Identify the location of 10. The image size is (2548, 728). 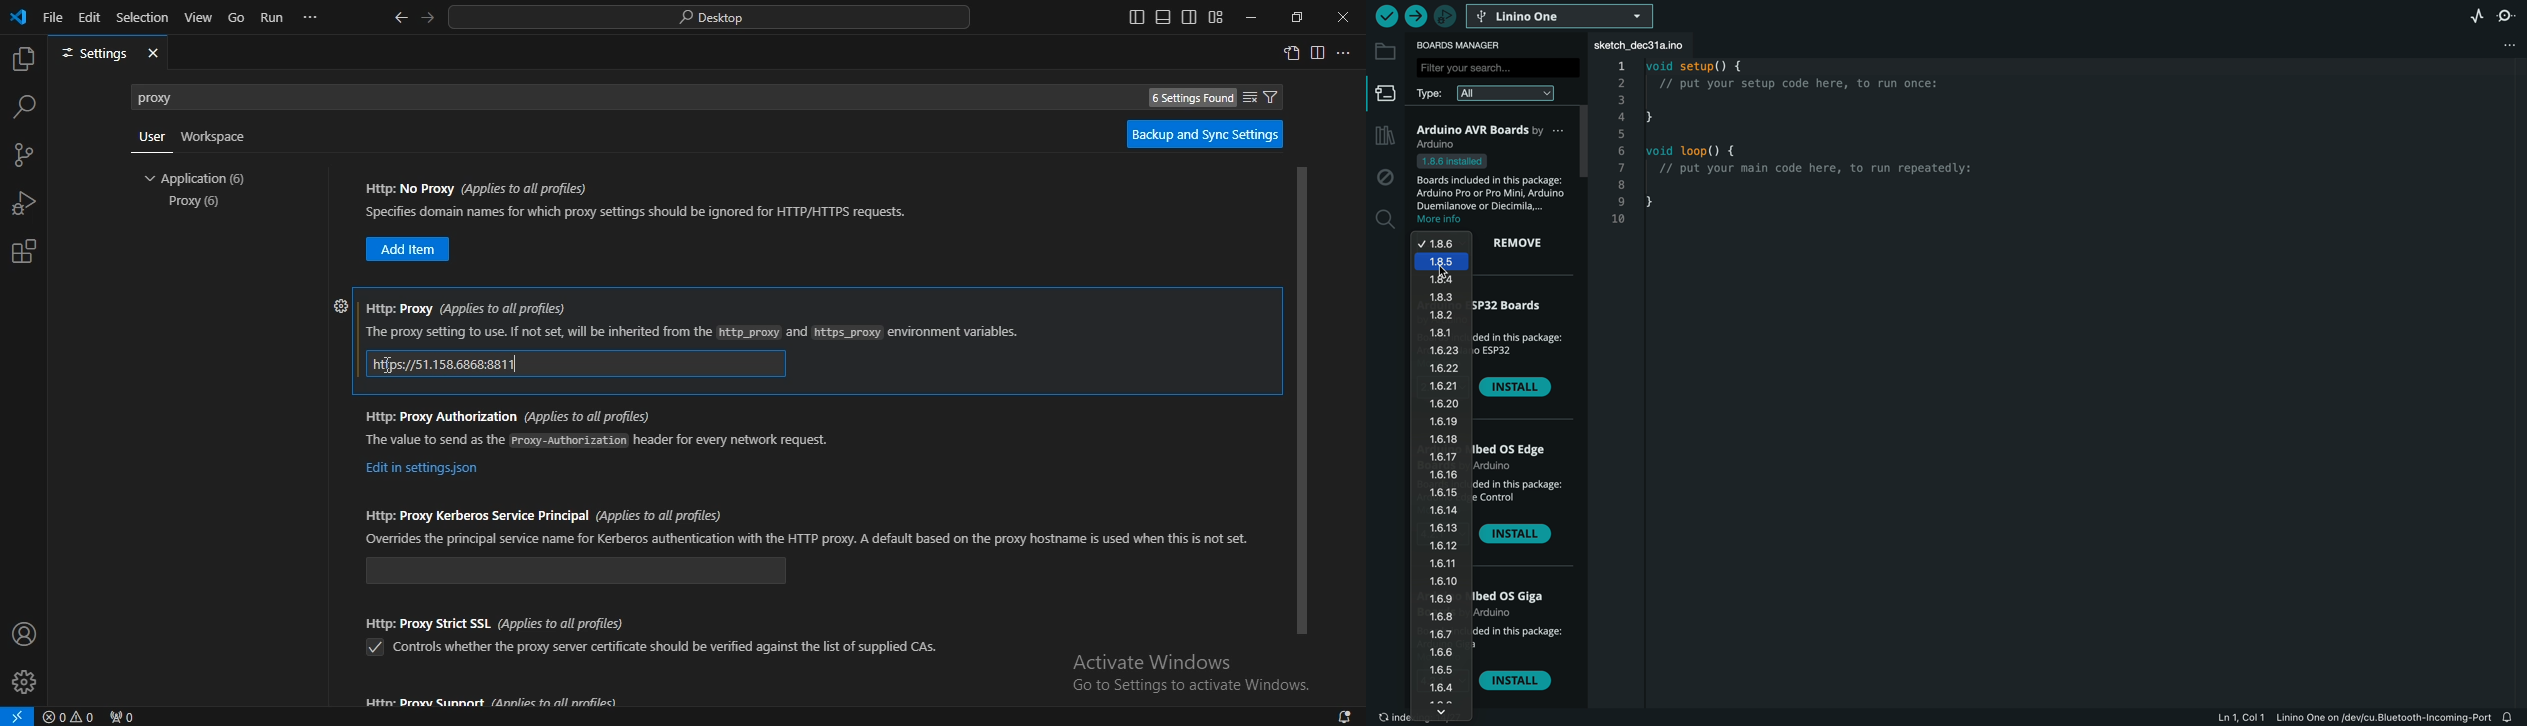
(1616, 219).